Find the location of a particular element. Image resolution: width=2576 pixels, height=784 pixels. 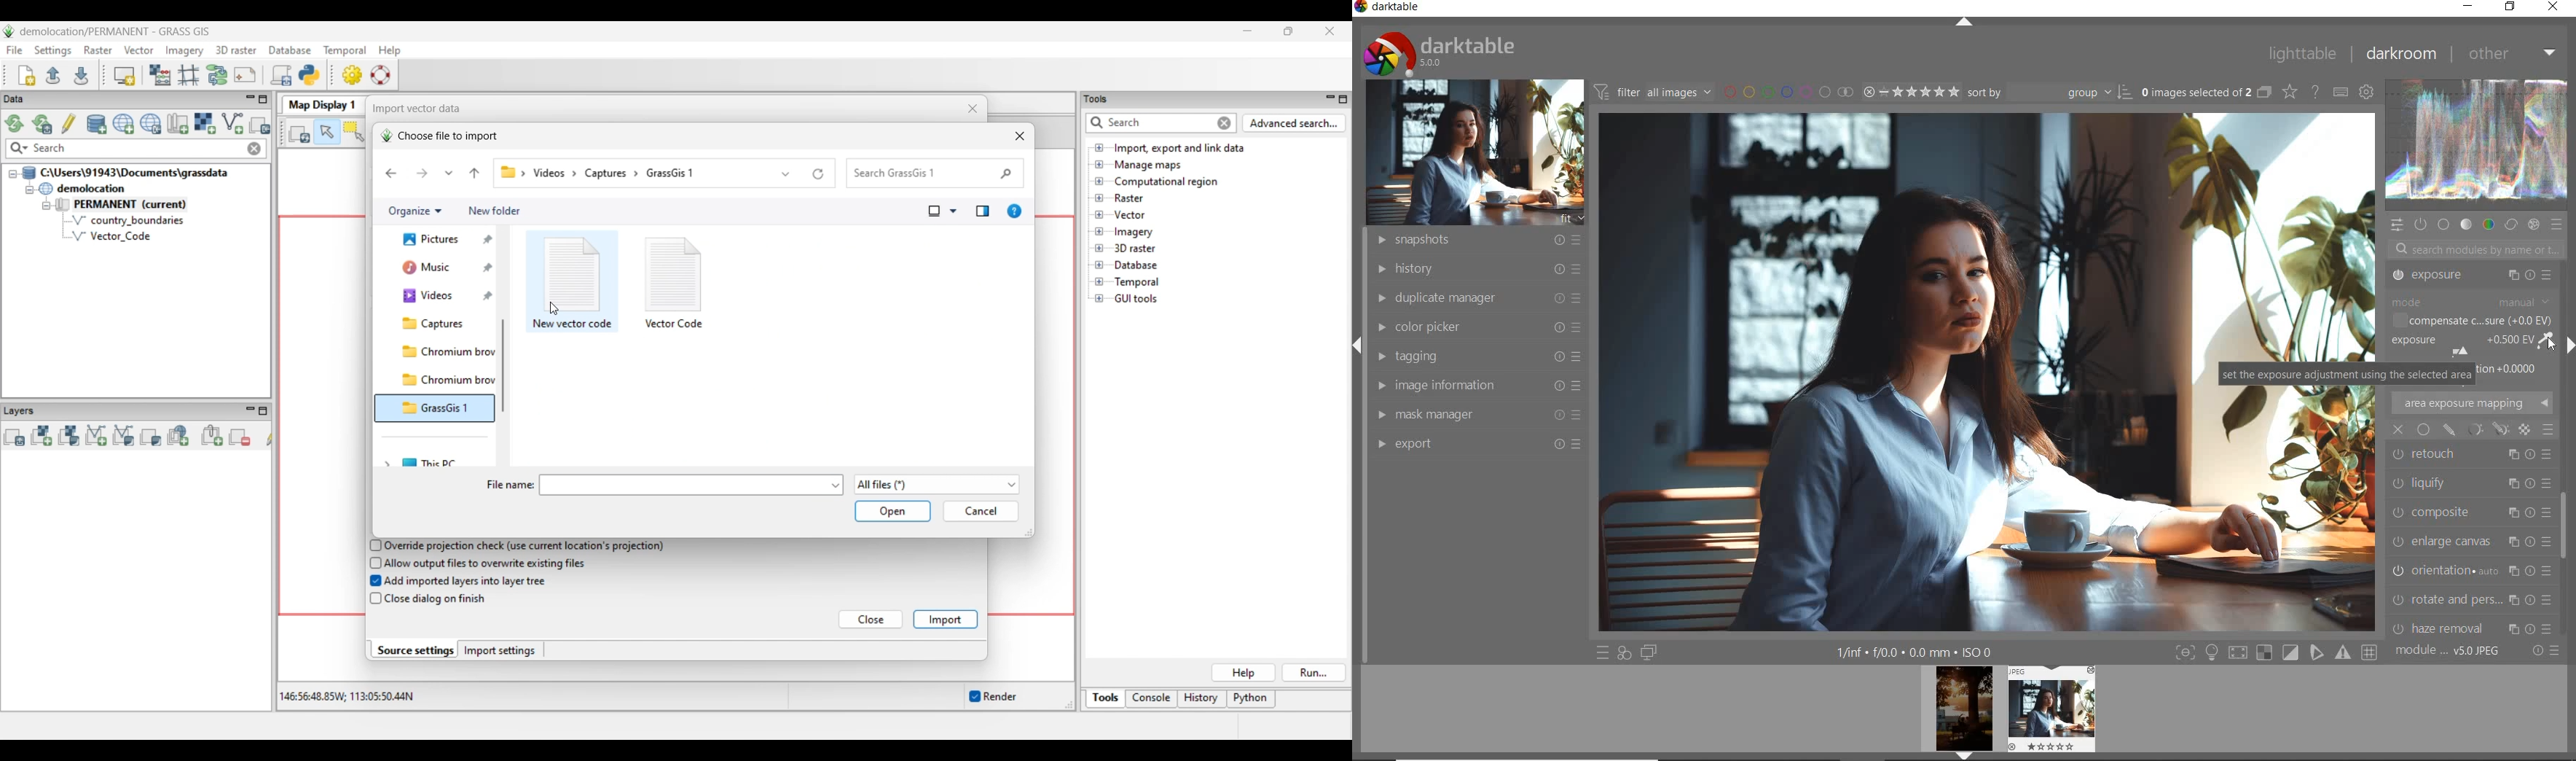

MASK MANAGER is located at coordinates (1476, 414).